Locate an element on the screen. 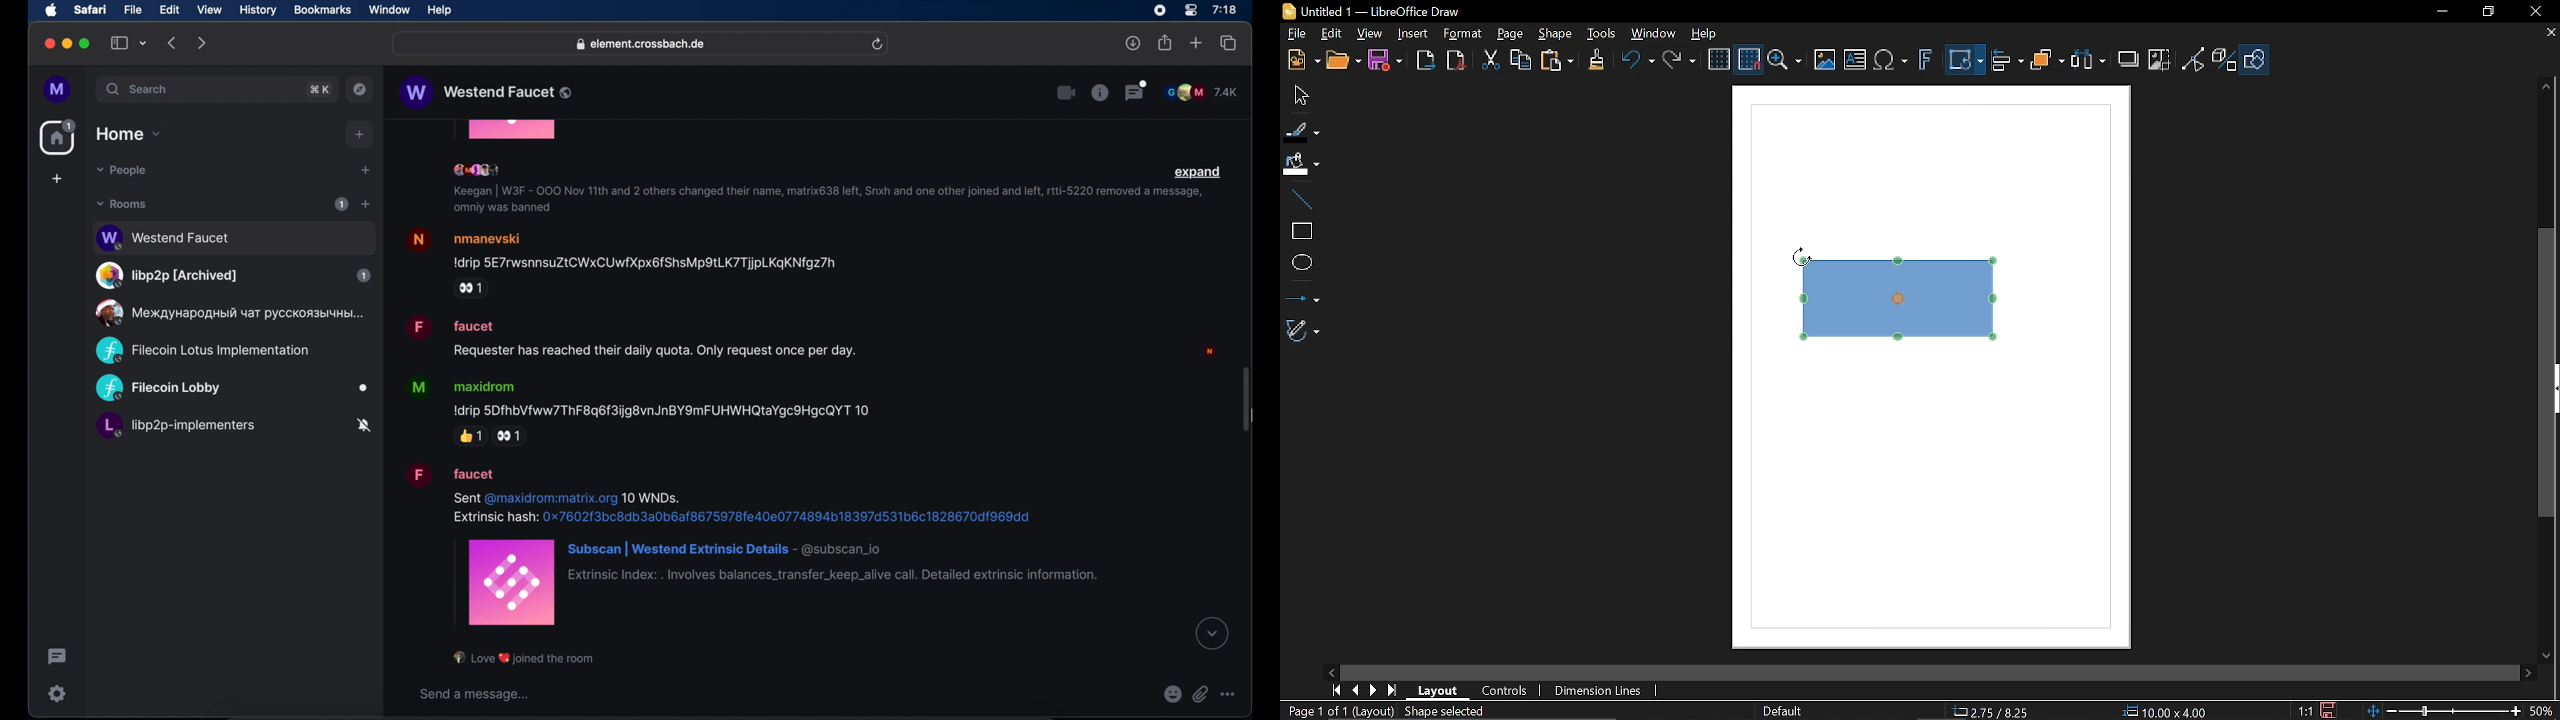 This screenshot has width=2576, height=728. emojis is located at coordinates (1173, 694).